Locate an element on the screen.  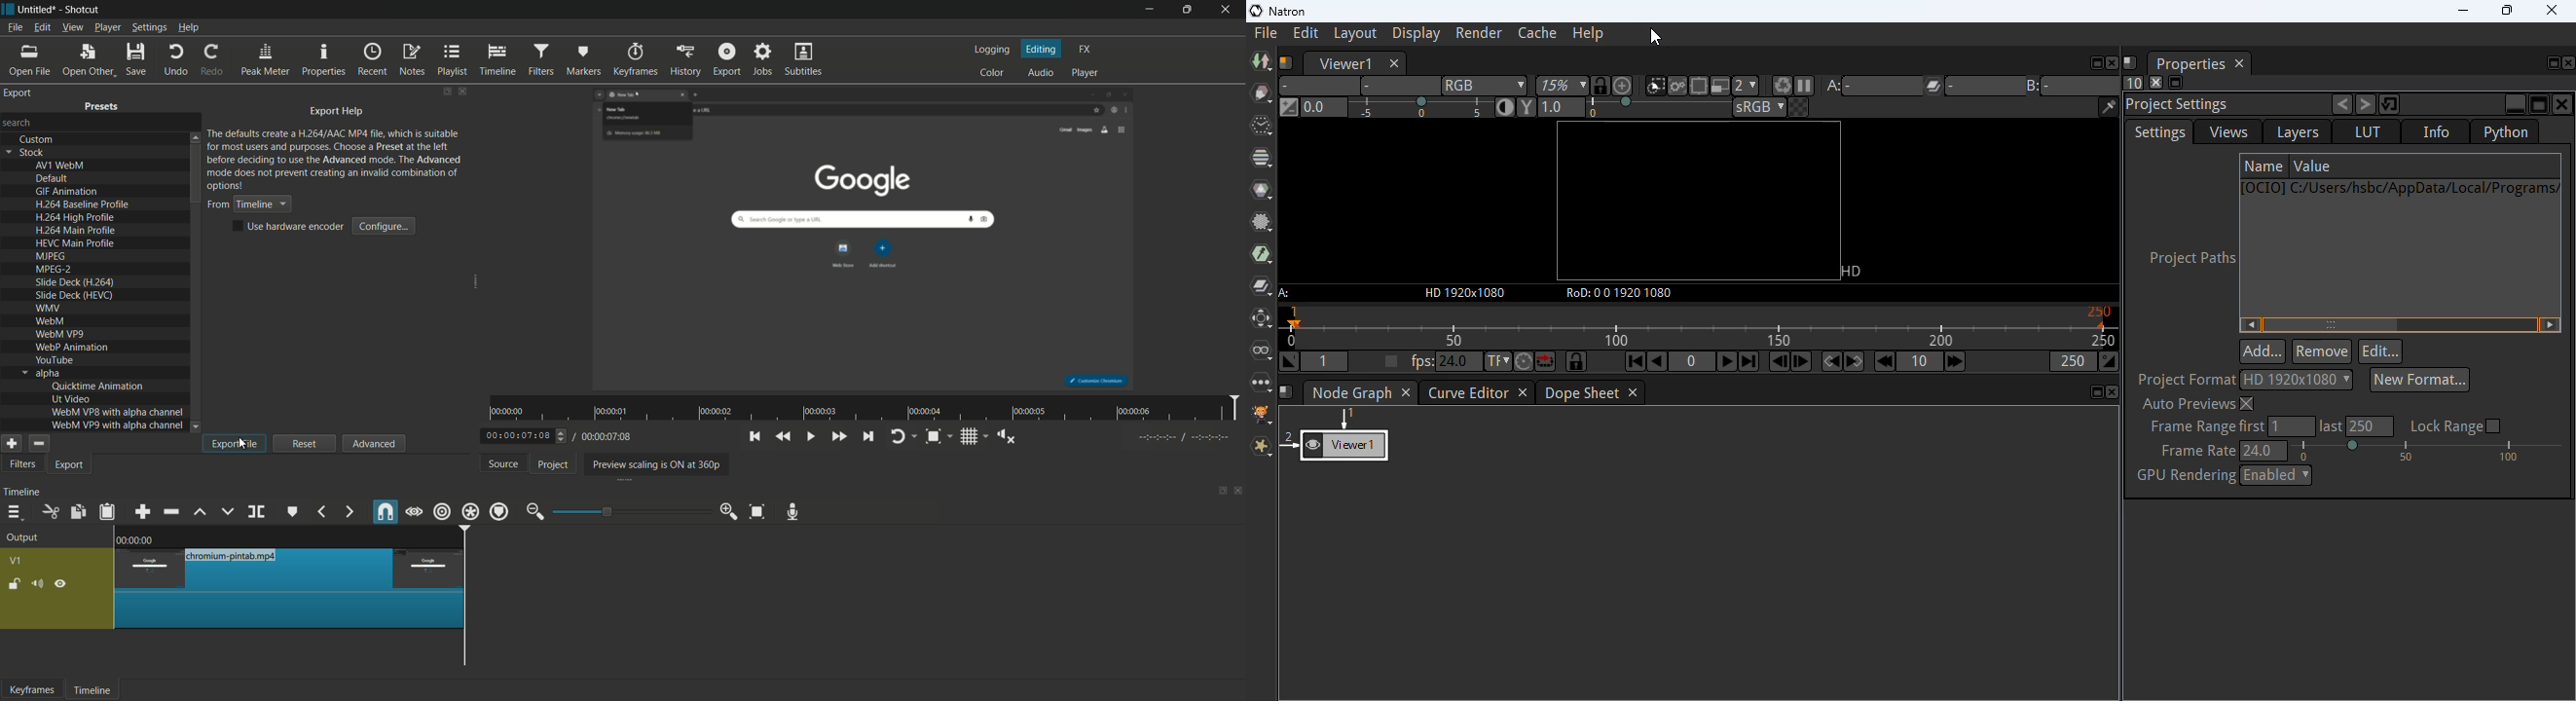
export is located at coordinates (71, 465).